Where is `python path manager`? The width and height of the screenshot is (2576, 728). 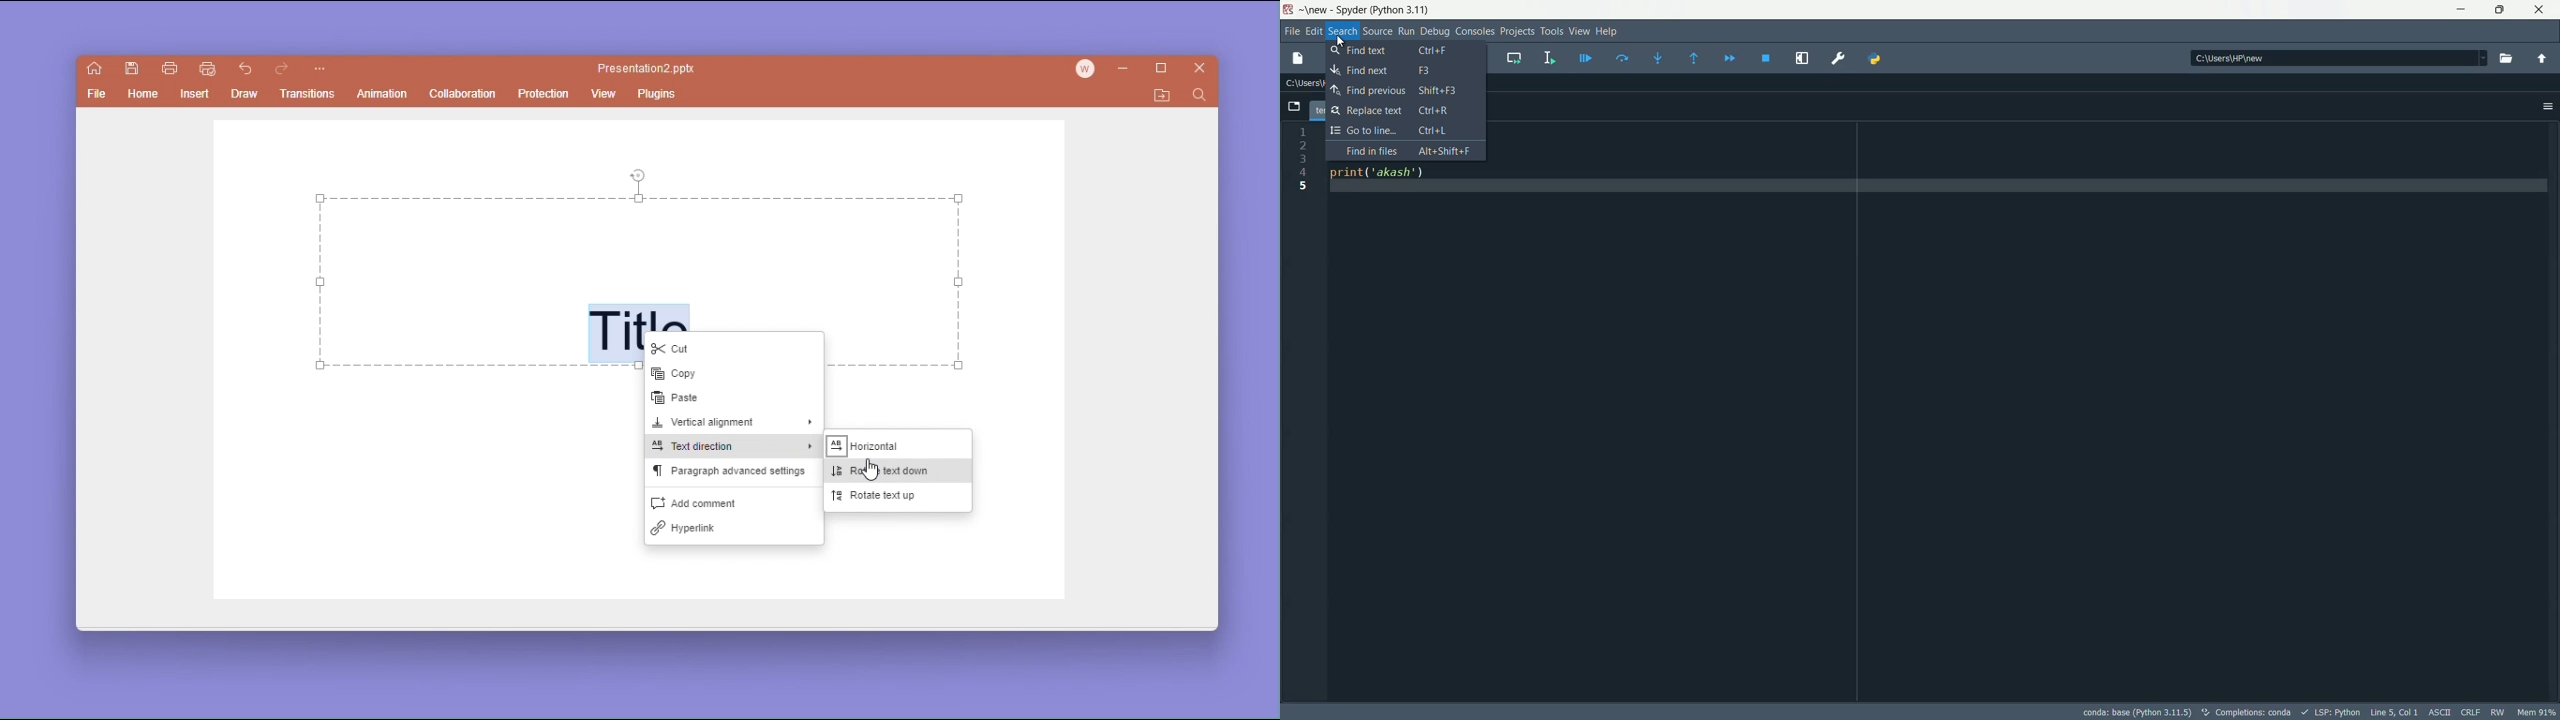 python path manager is located at coordinates (1875, 59).